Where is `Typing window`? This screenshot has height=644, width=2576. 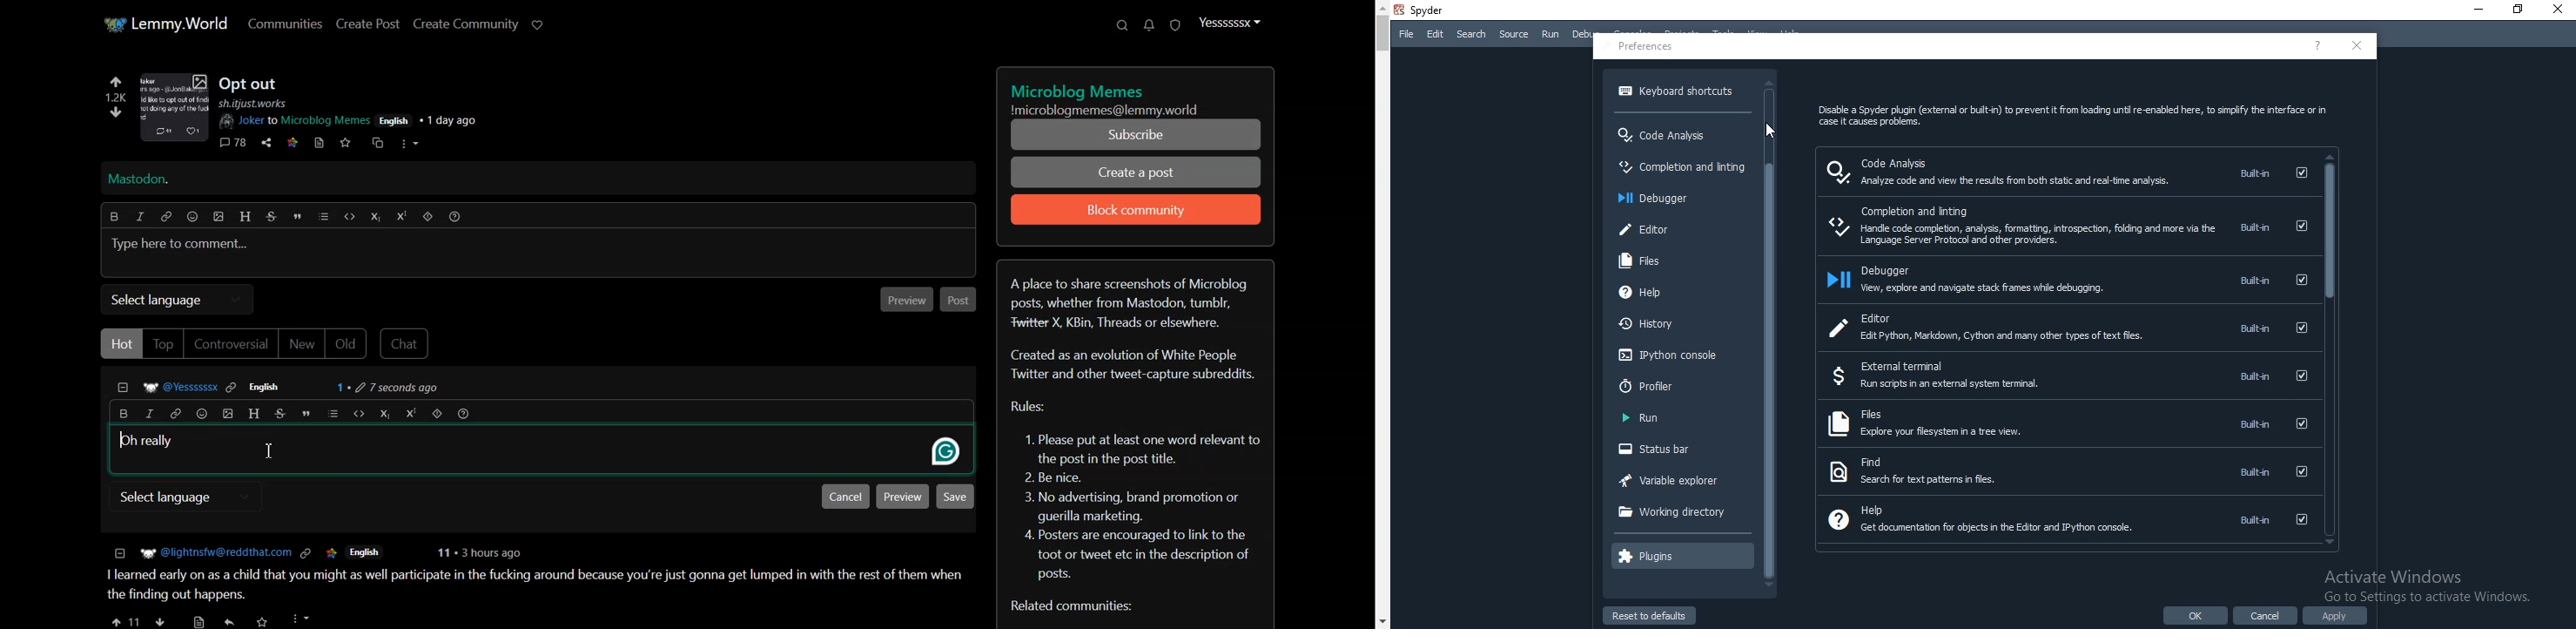
Typing window is located at coordinates (537, 254).